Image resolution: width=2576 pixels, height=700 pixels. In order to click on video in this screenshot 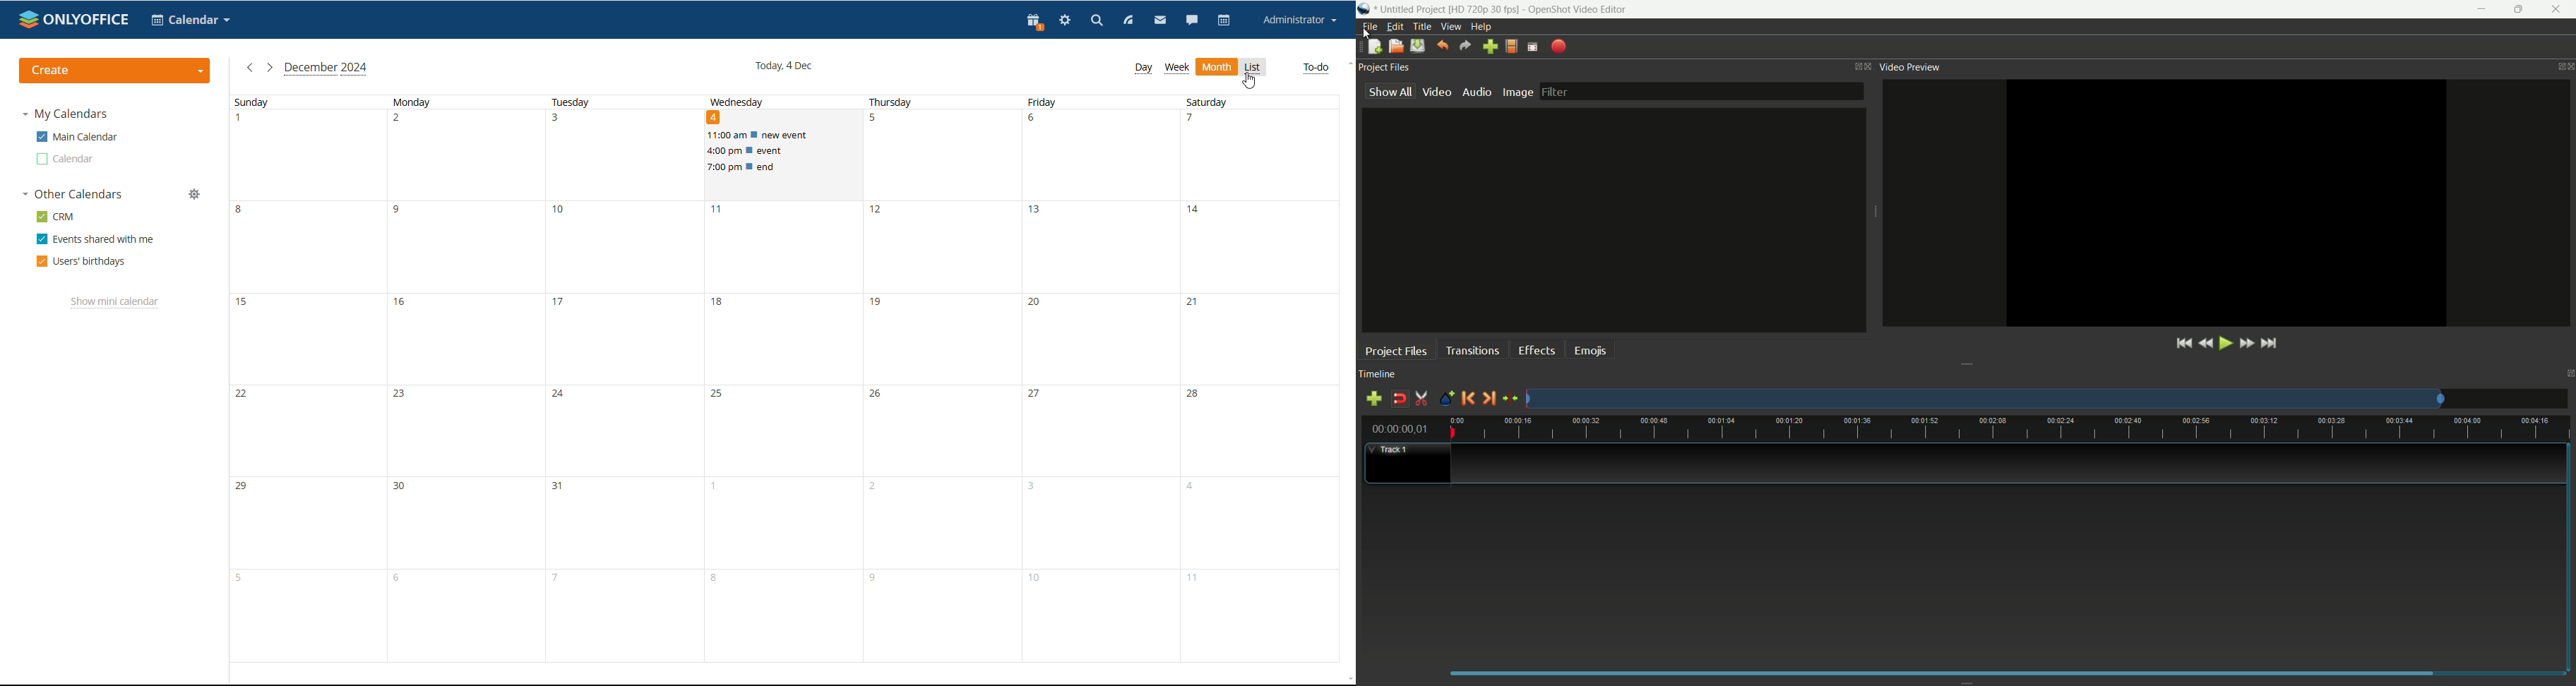, I will do `click(1438, 91)`.